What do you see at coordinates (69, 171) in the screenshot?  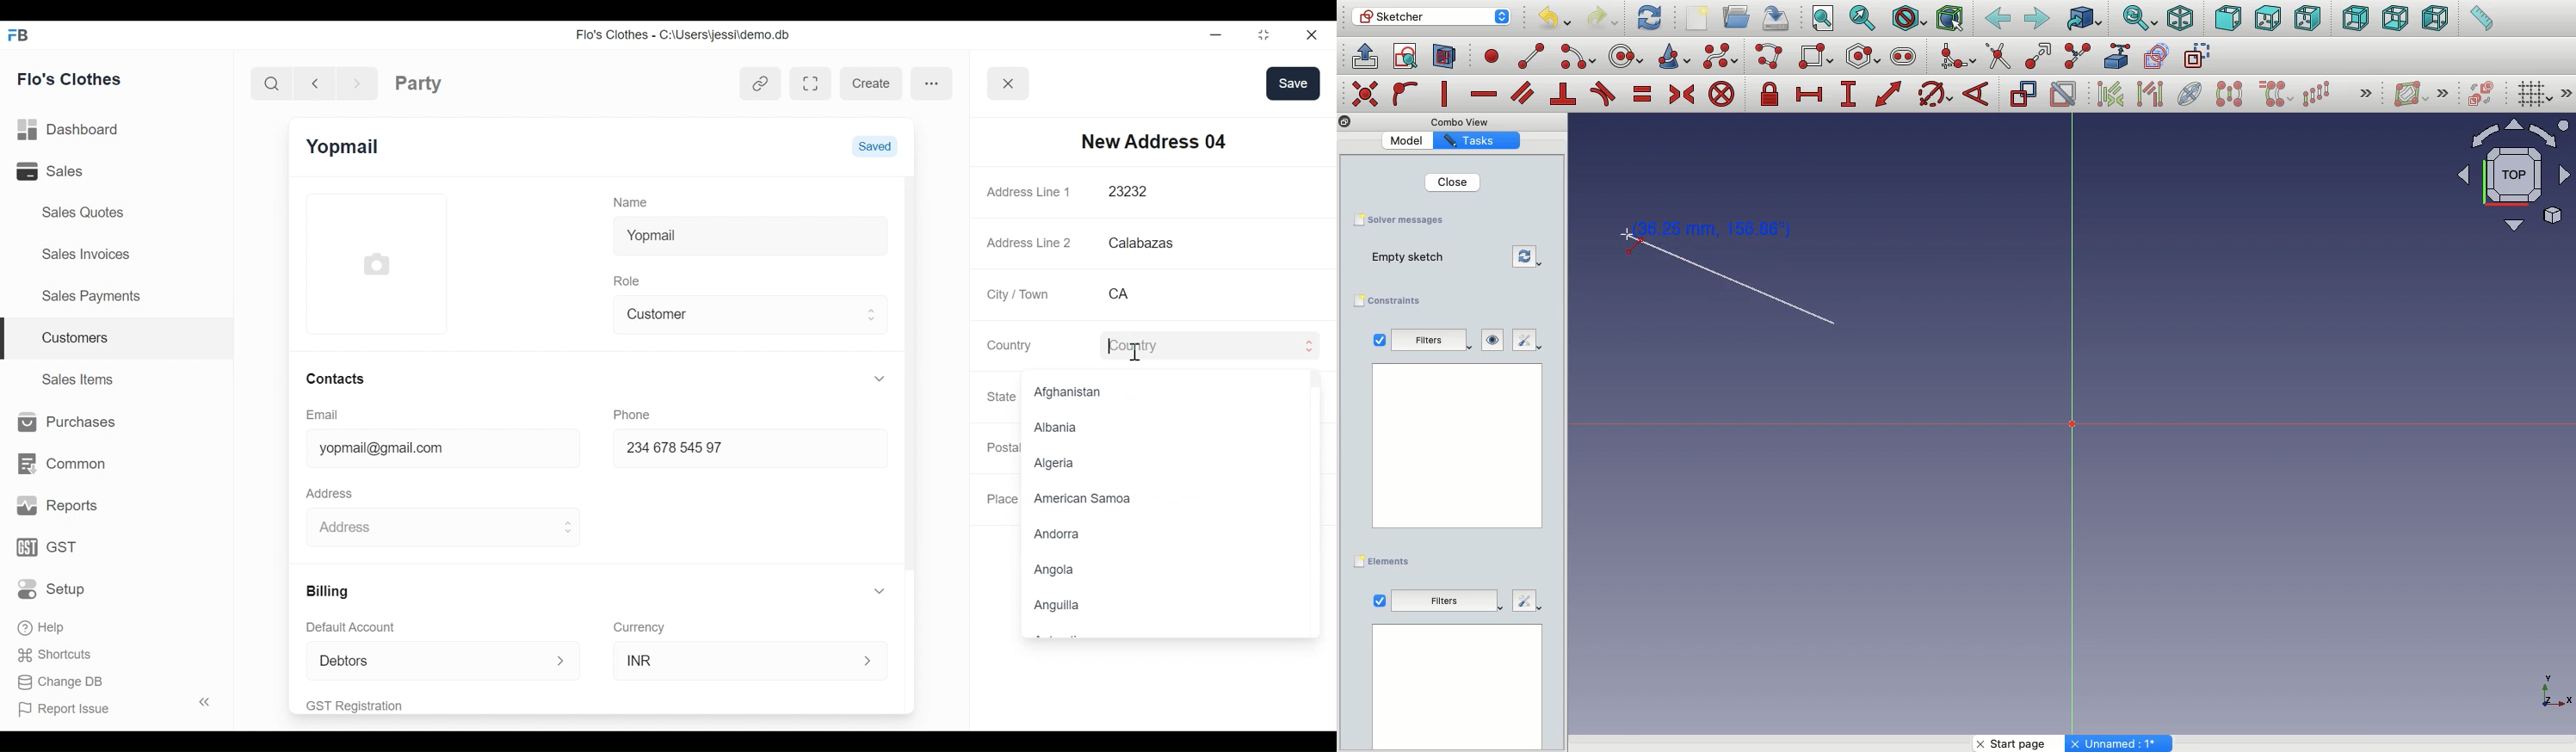 I see `Sales` at bounding box center [69, 171].